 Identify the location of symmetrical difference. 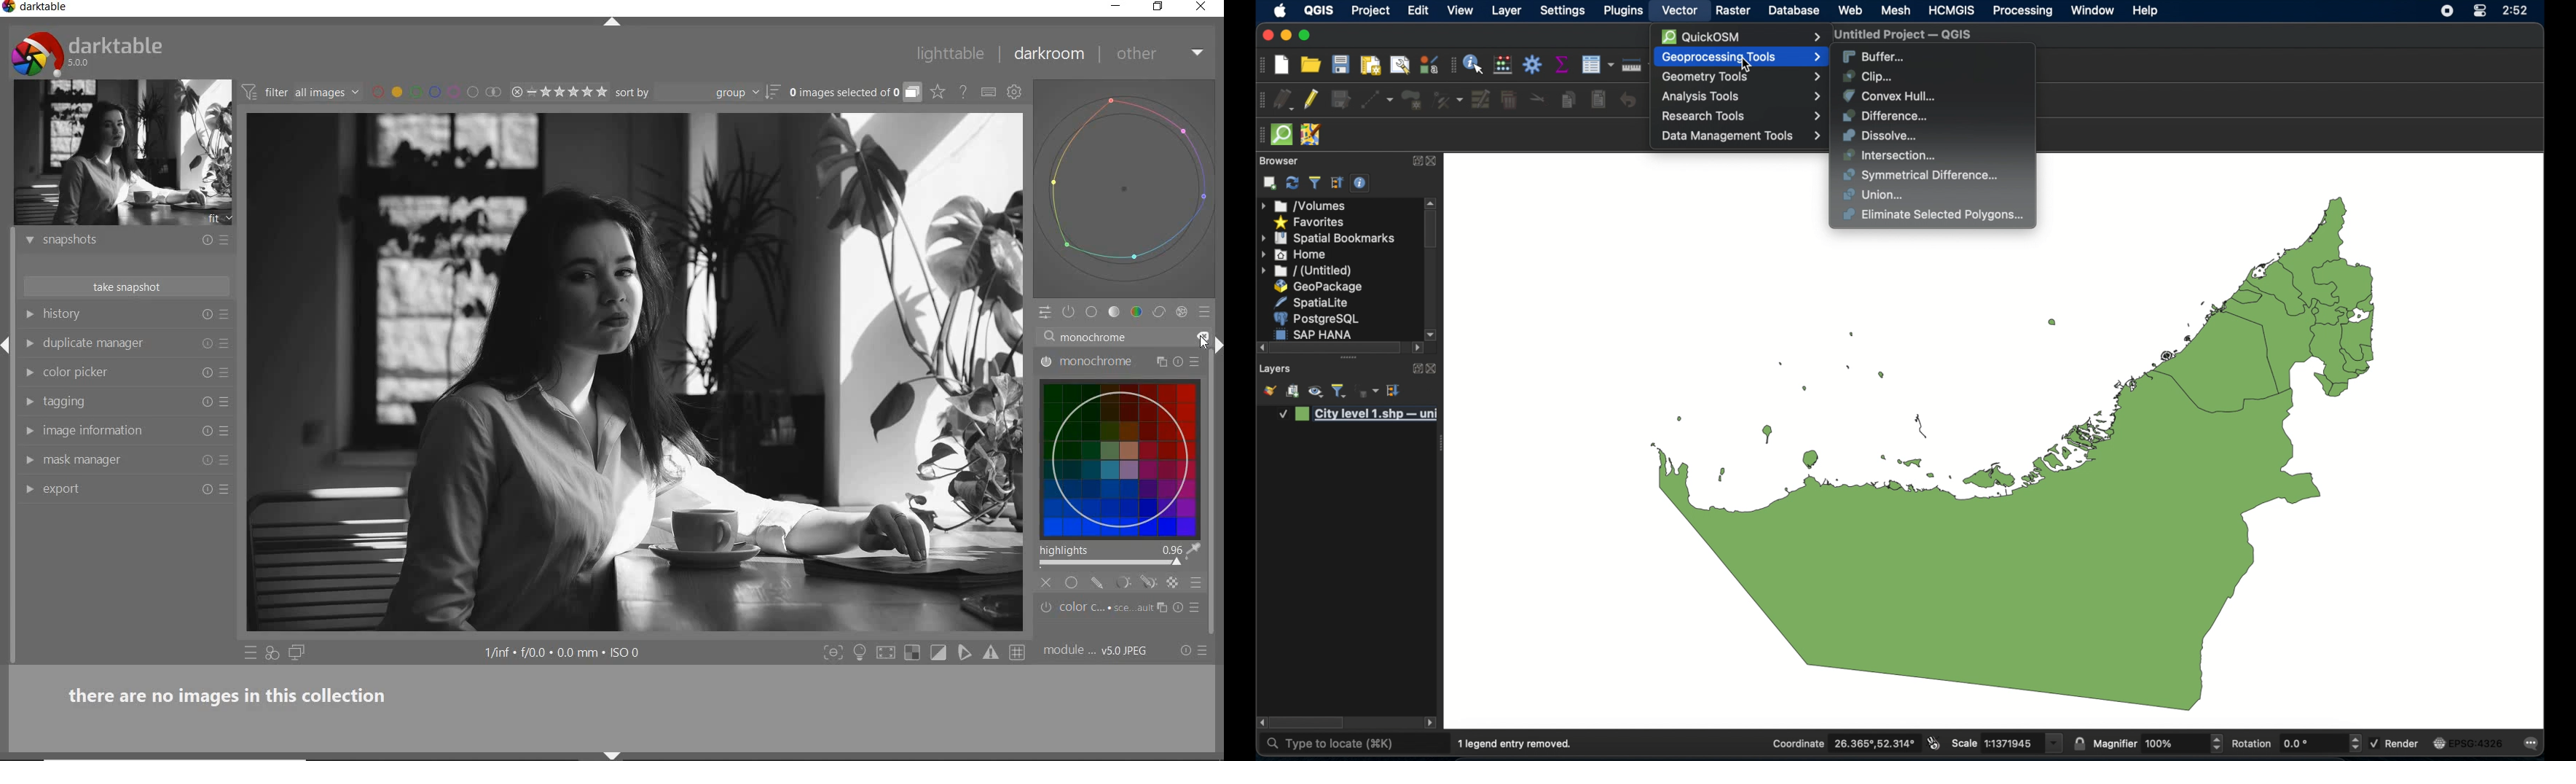
(1921, 175).